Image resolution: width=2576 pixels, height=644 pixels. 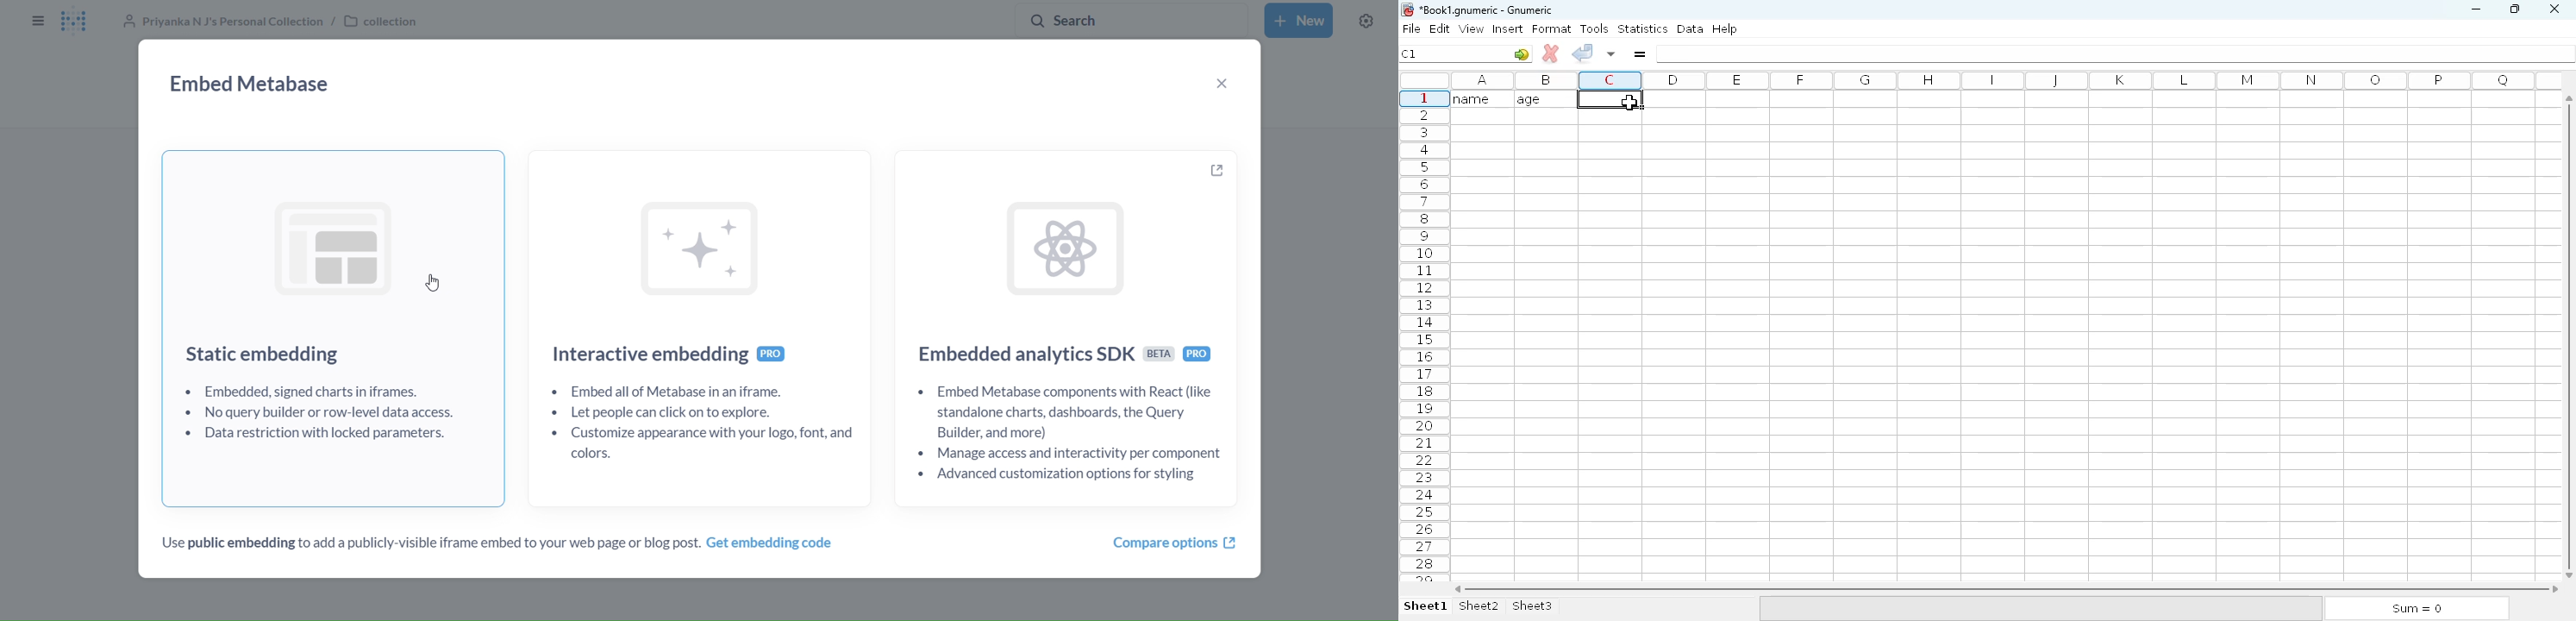 What do you see at coordinates (1508, 28) in the screenshot?
I see `insert` at bounding box center [1508, 28].